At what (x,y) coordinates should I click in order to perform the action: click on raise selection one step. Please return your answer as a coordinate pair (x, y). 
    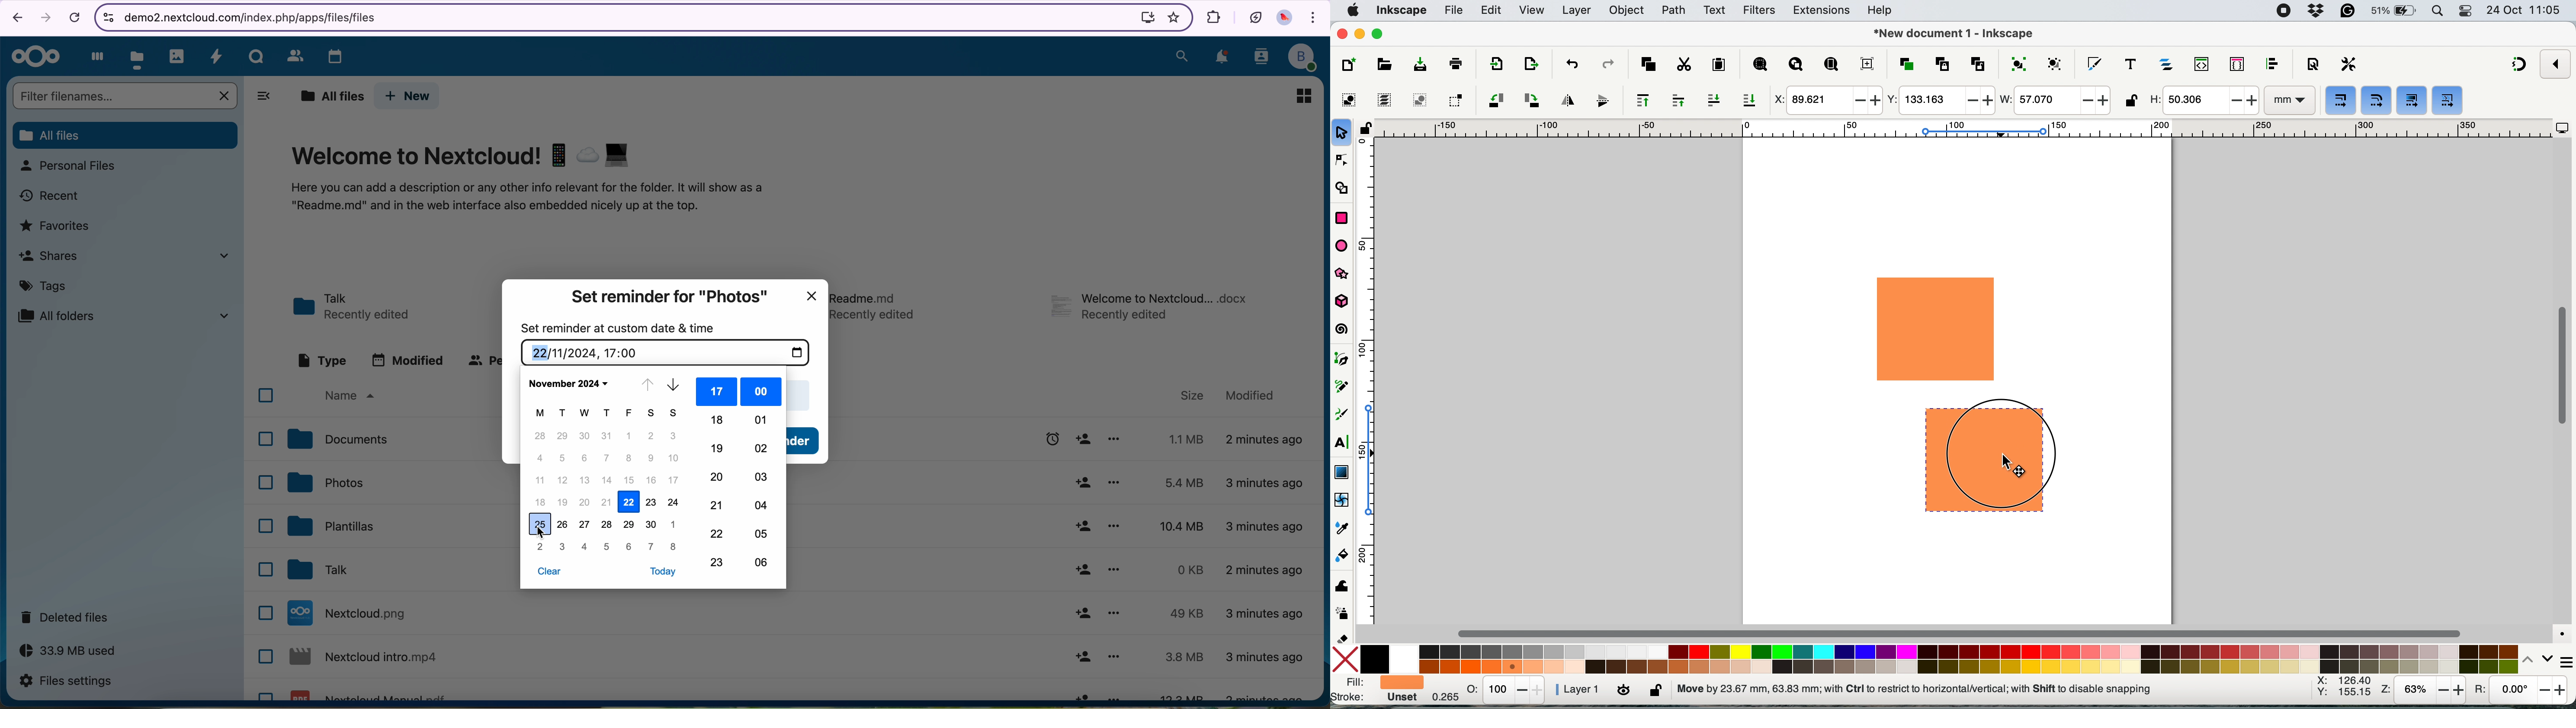
    Looking at the image, I should click on (1678, 101).